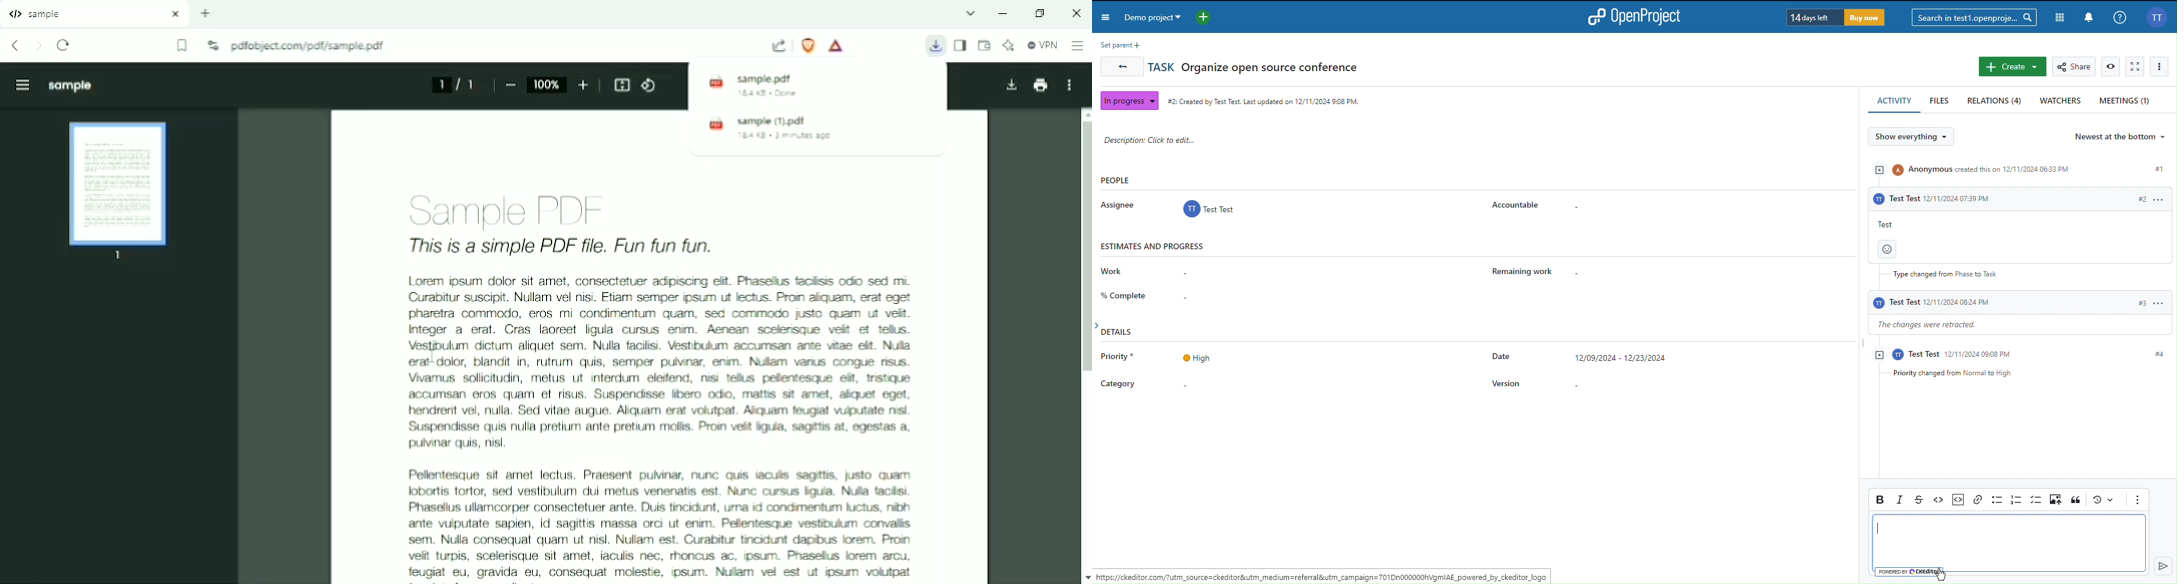 The height and width of the screenshot is (588, 2184). I want to click on Watchers, so click(2062, 102).